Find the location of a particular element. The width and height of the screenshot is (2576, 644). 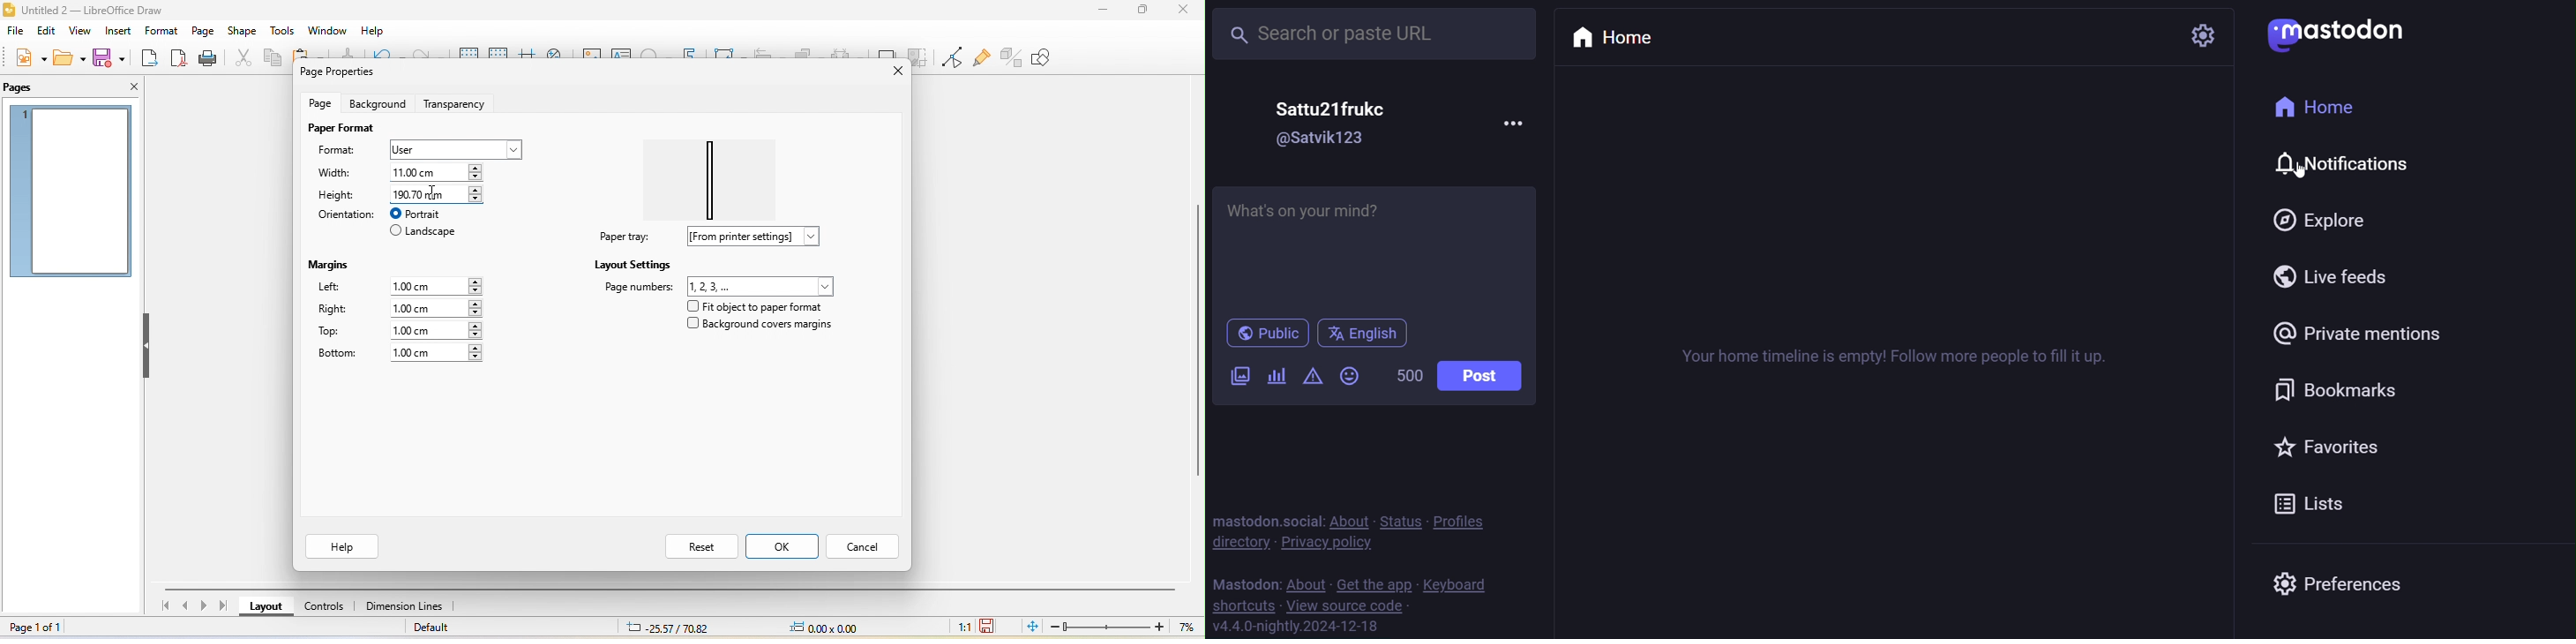

horizontal scroll bar is located at coordinates (673, 587).